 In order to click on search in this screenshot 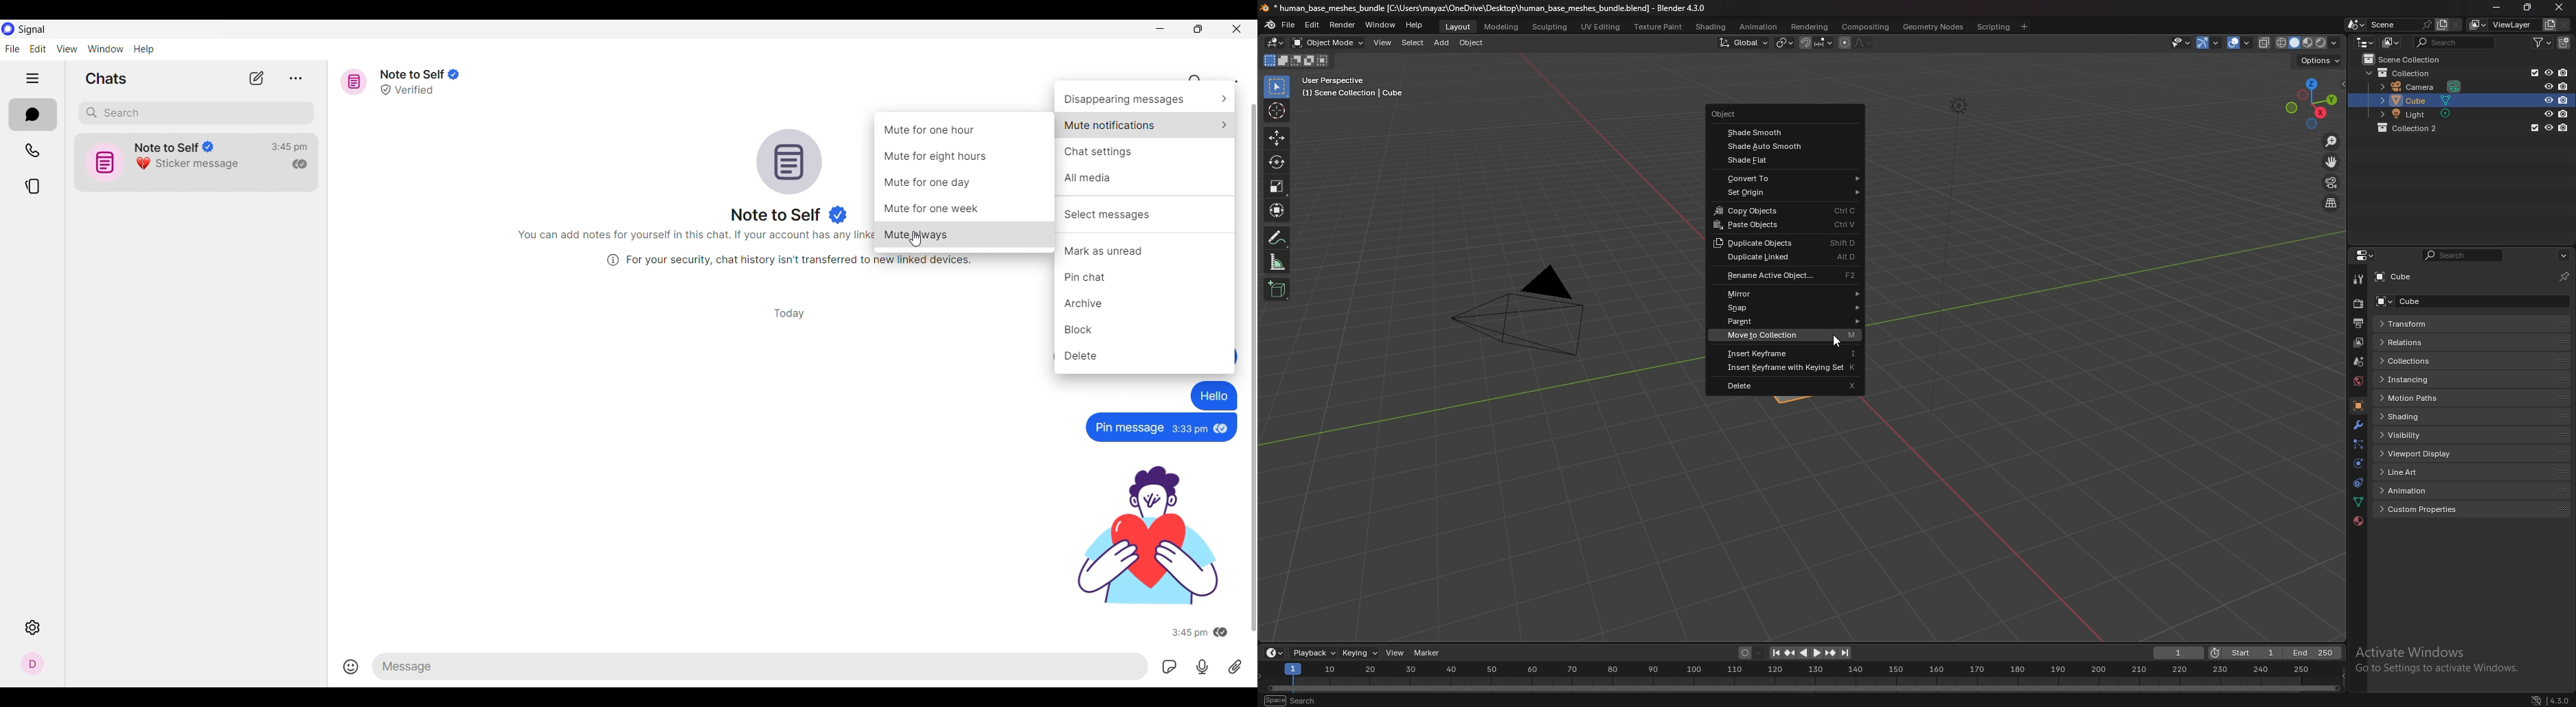, I will do `click(2457, 42)`.